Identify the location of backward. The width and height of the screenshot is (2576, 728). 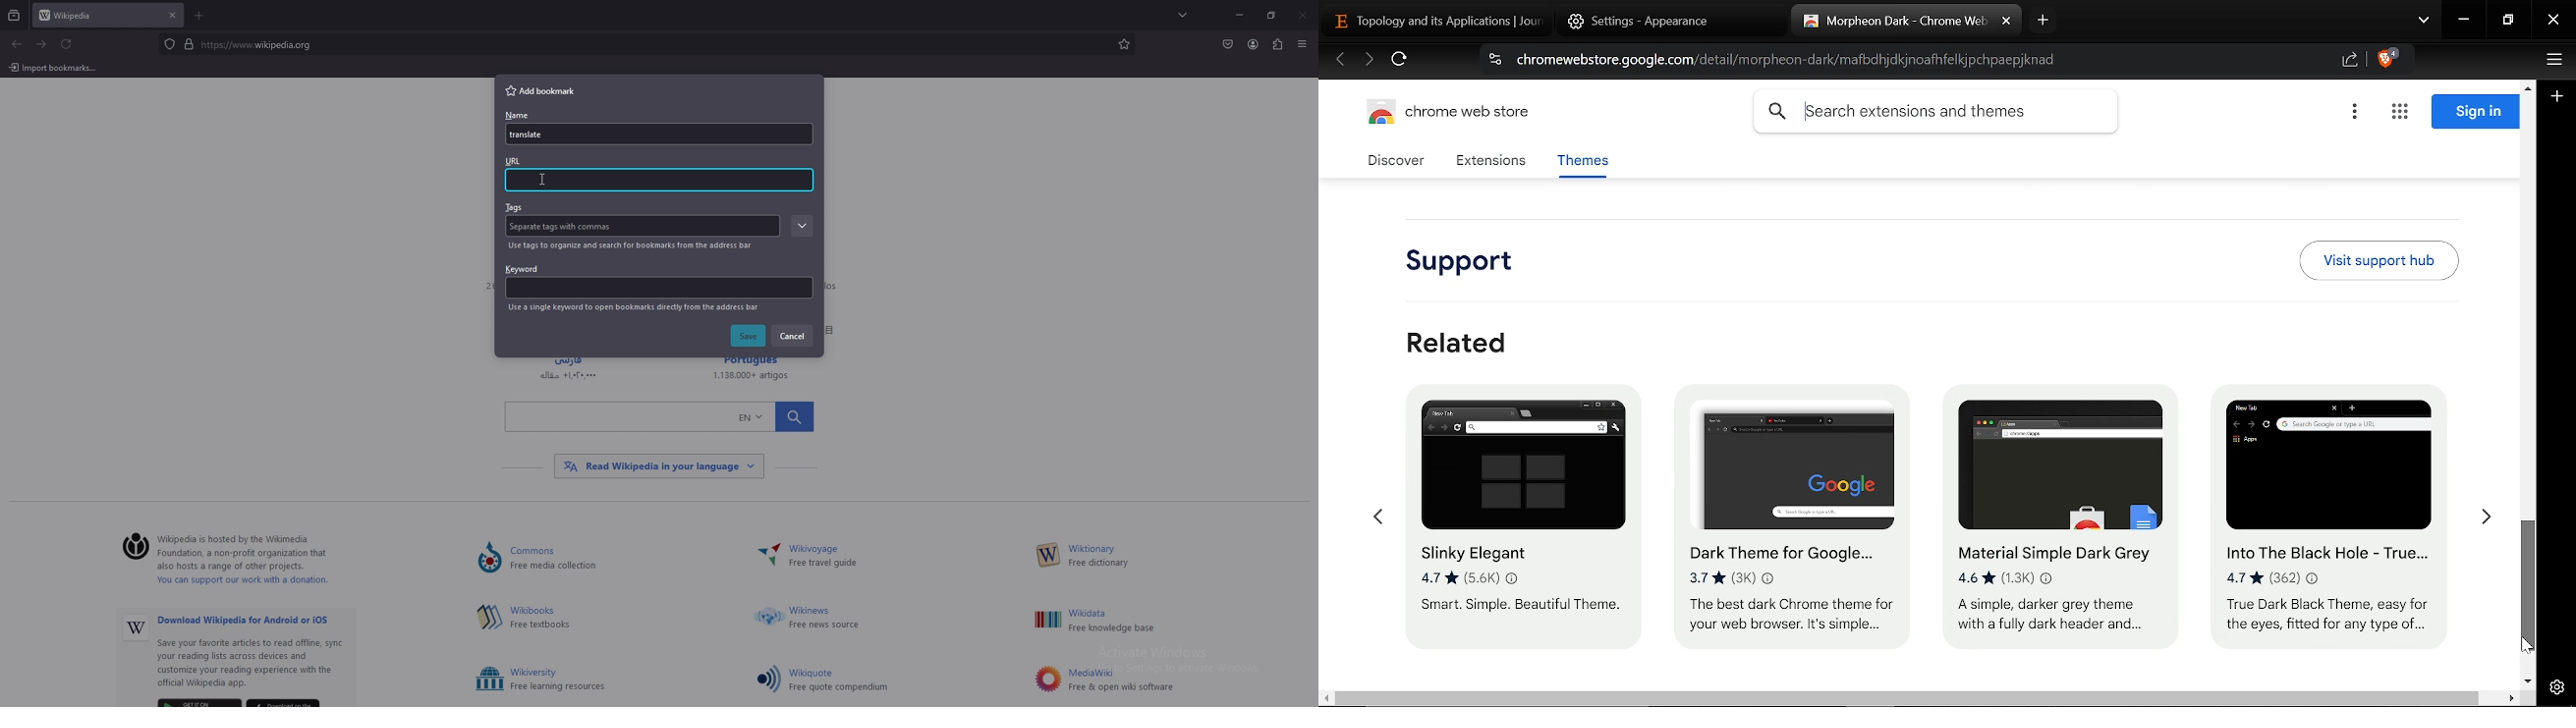
(16, 45).